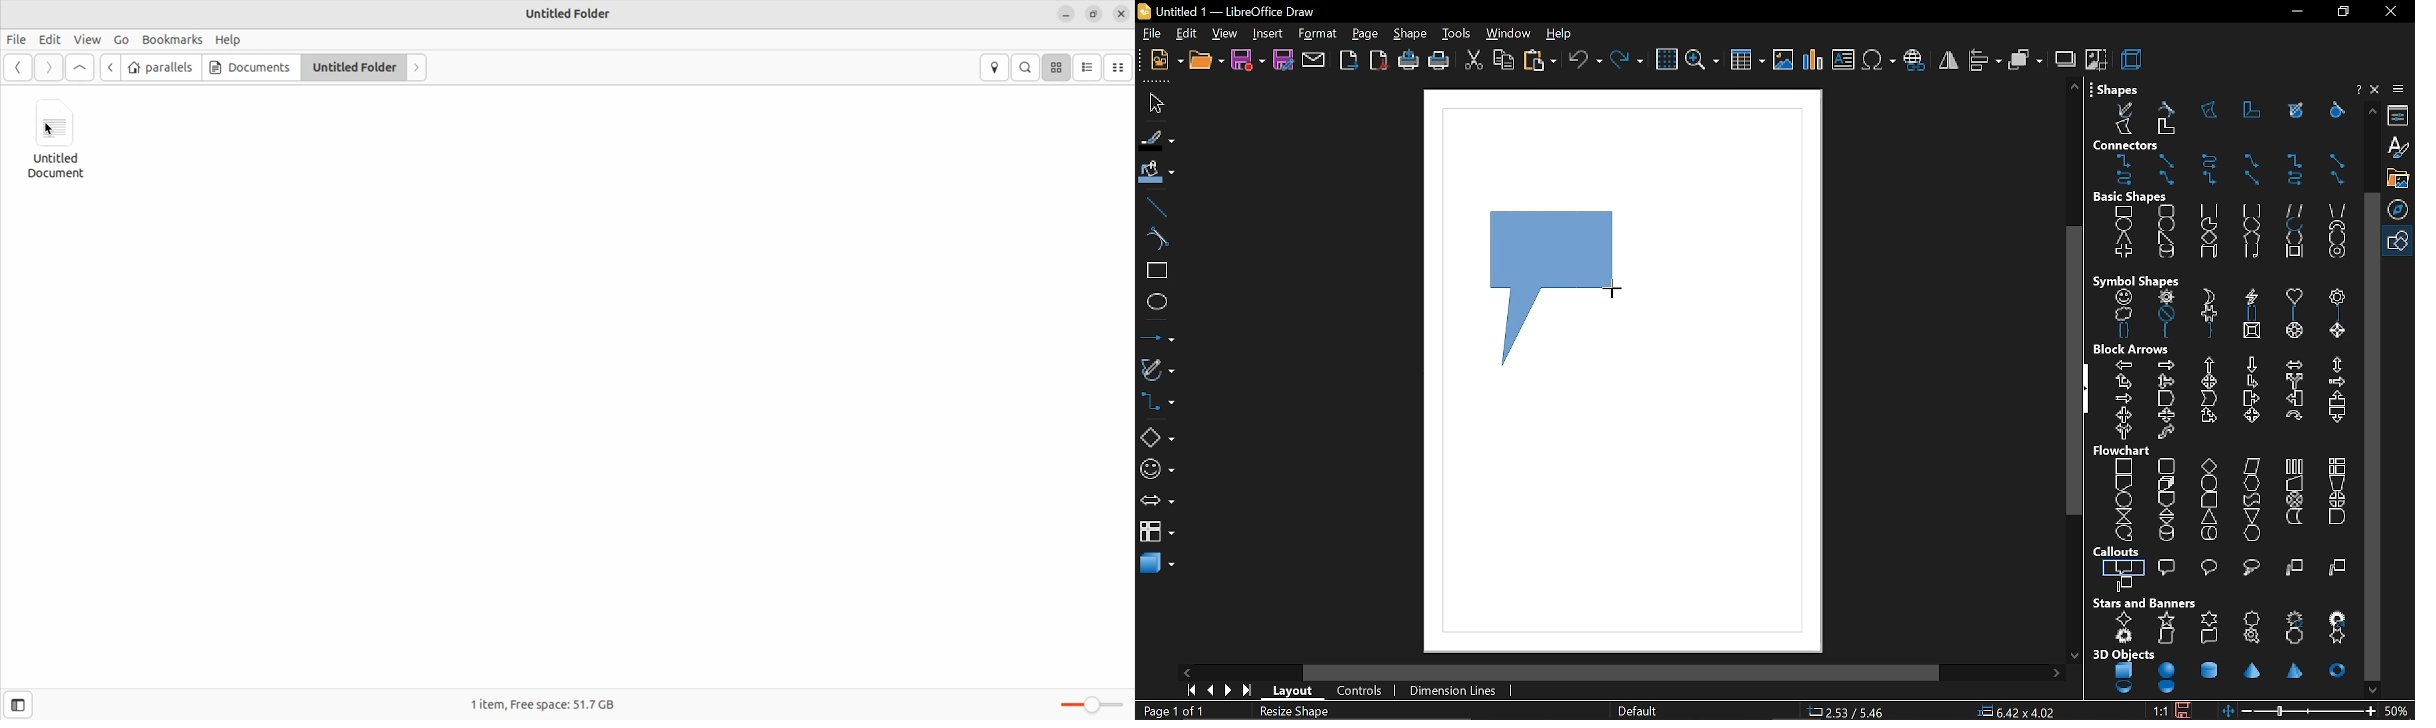 This screenshot has width=2436, height=728. Describe the element at coordinates (2293, 415) in the screenshot. I see `circular arrow` at that location.